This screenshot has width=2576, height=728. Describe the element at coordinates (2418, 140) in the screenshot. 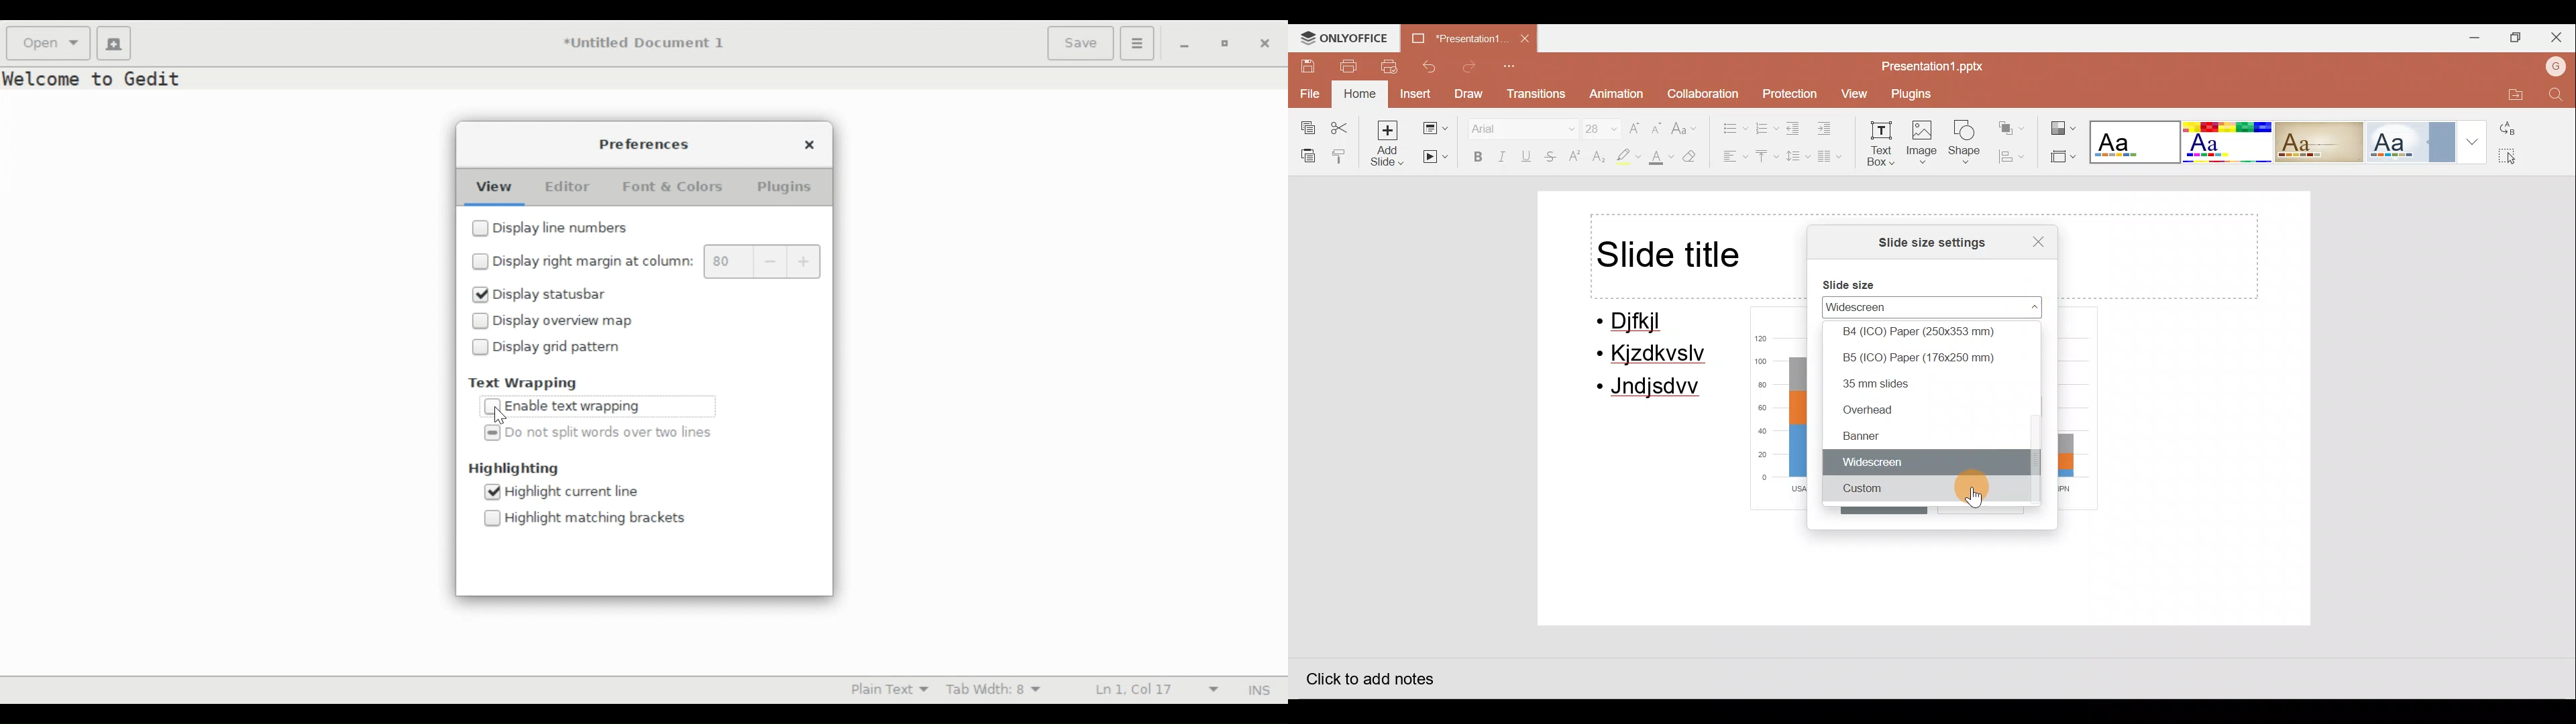

I see `Theme 4` at that location.